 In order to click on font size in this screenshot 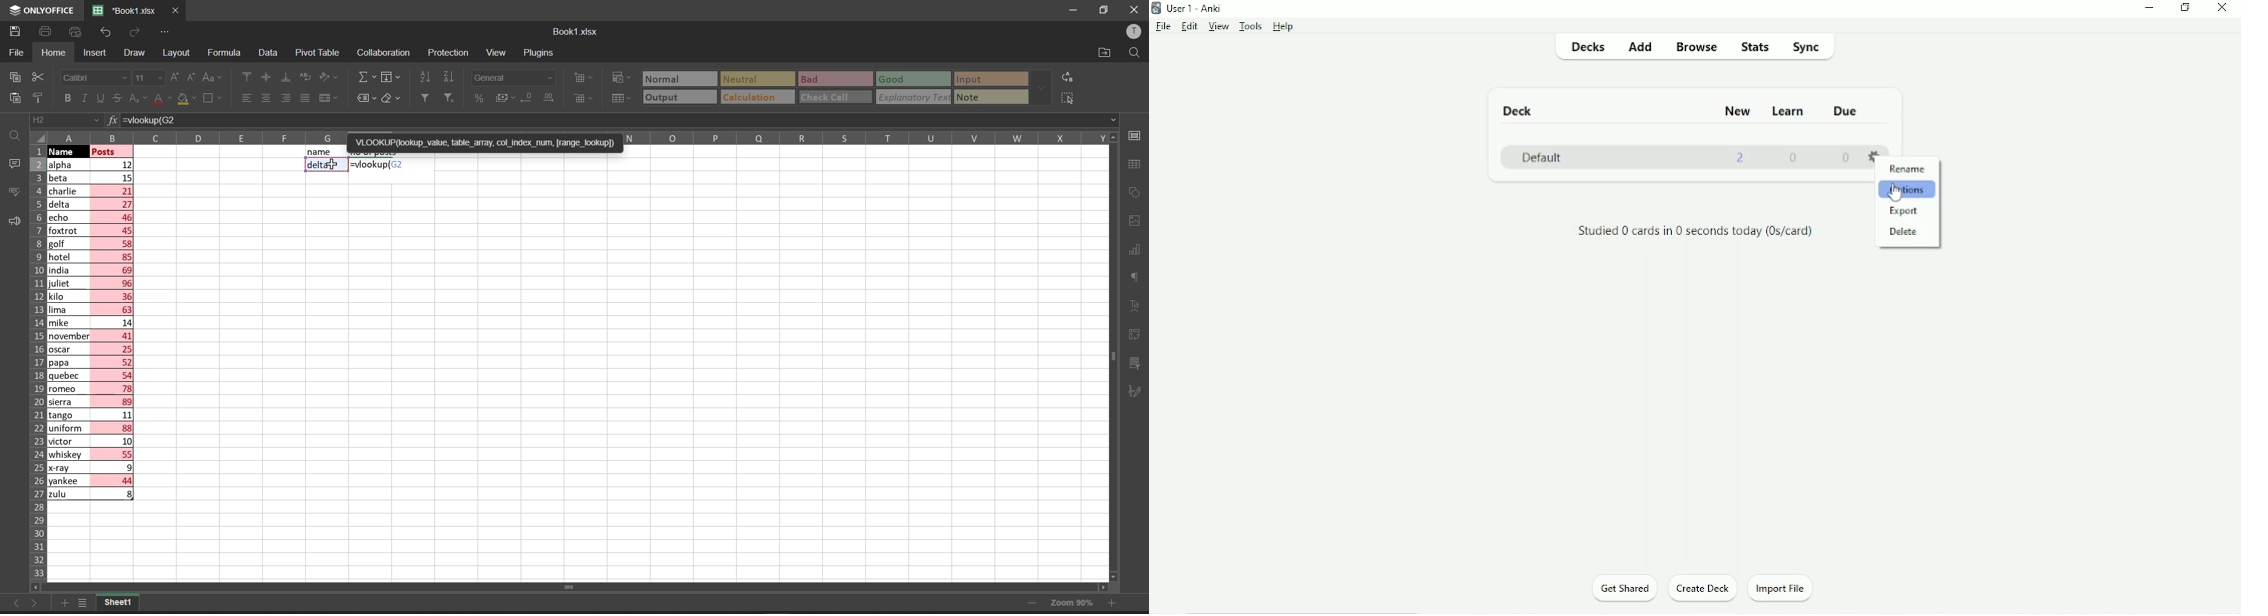, I will do `click(149, 77)`.